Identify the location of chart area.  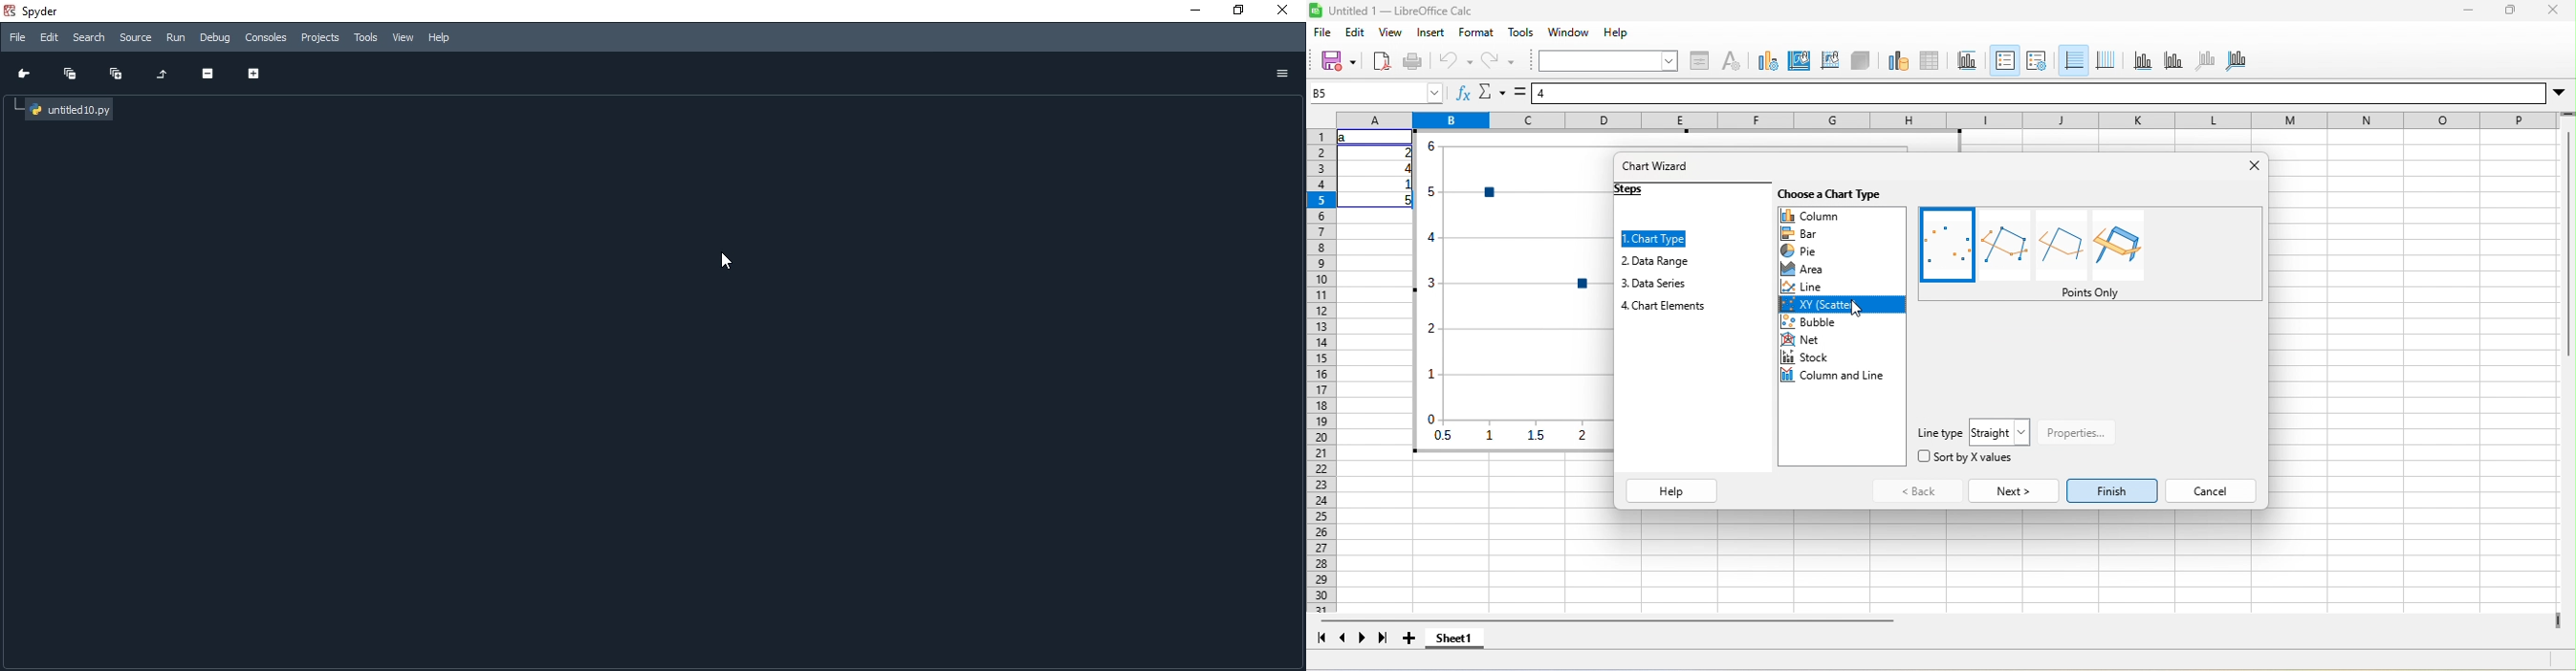
(1799, 62).